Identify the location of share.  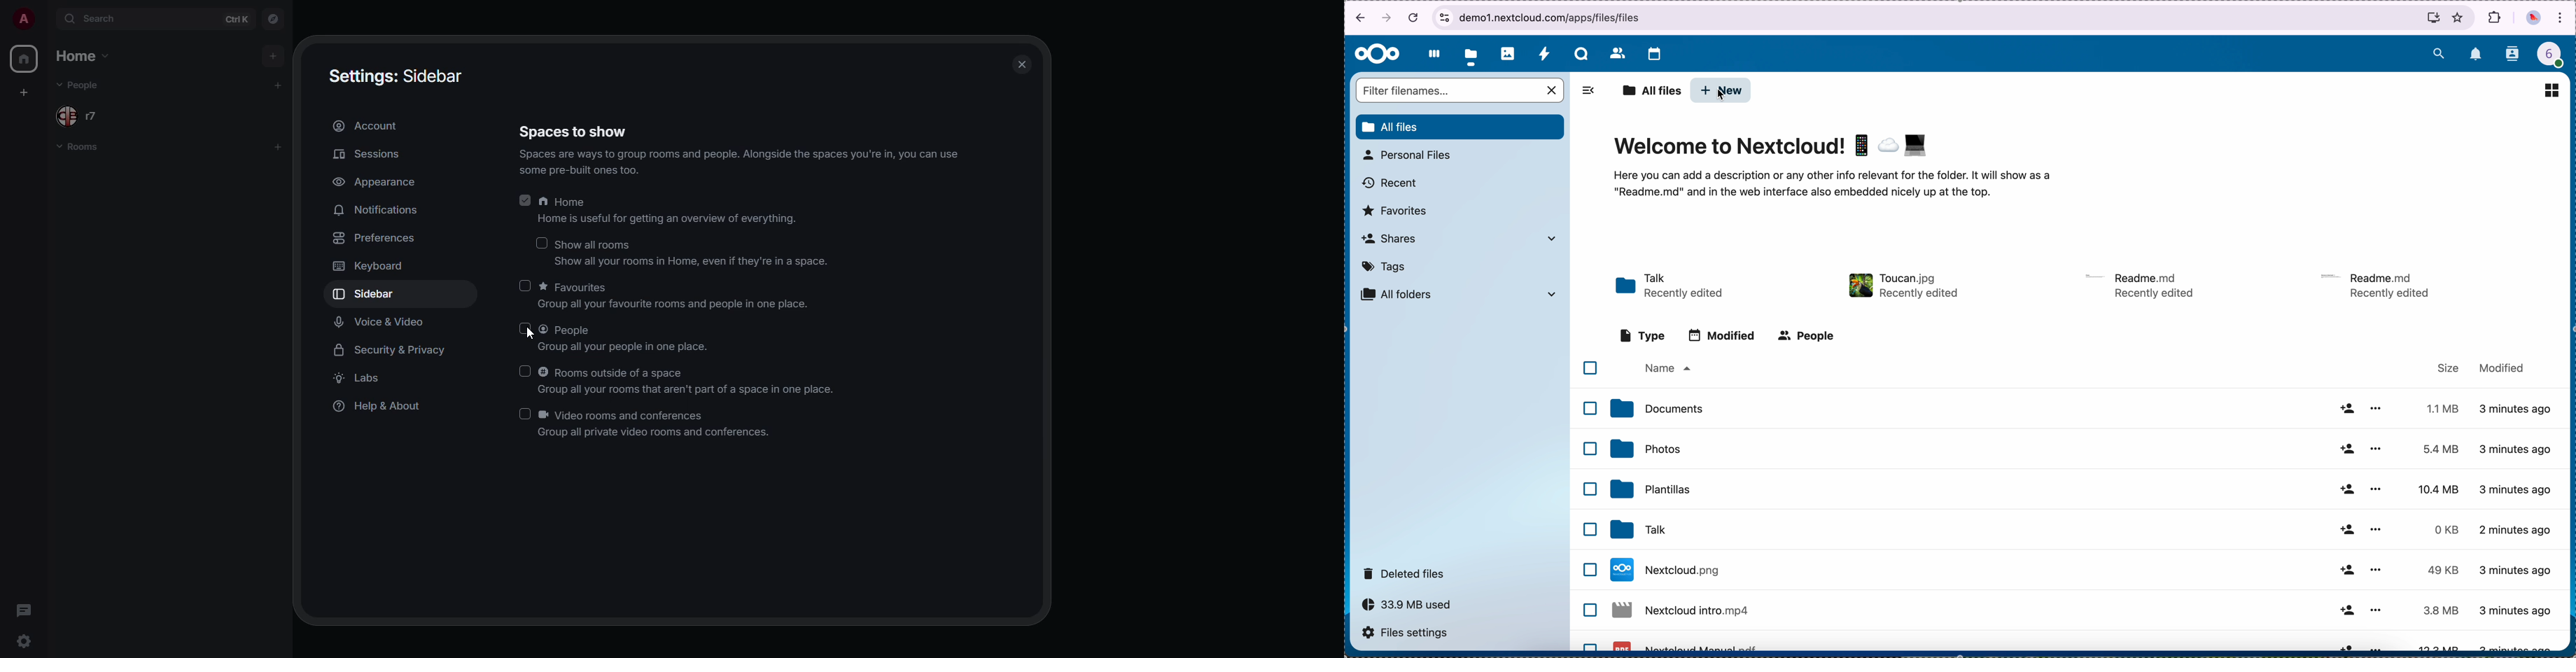
(2345, 645).